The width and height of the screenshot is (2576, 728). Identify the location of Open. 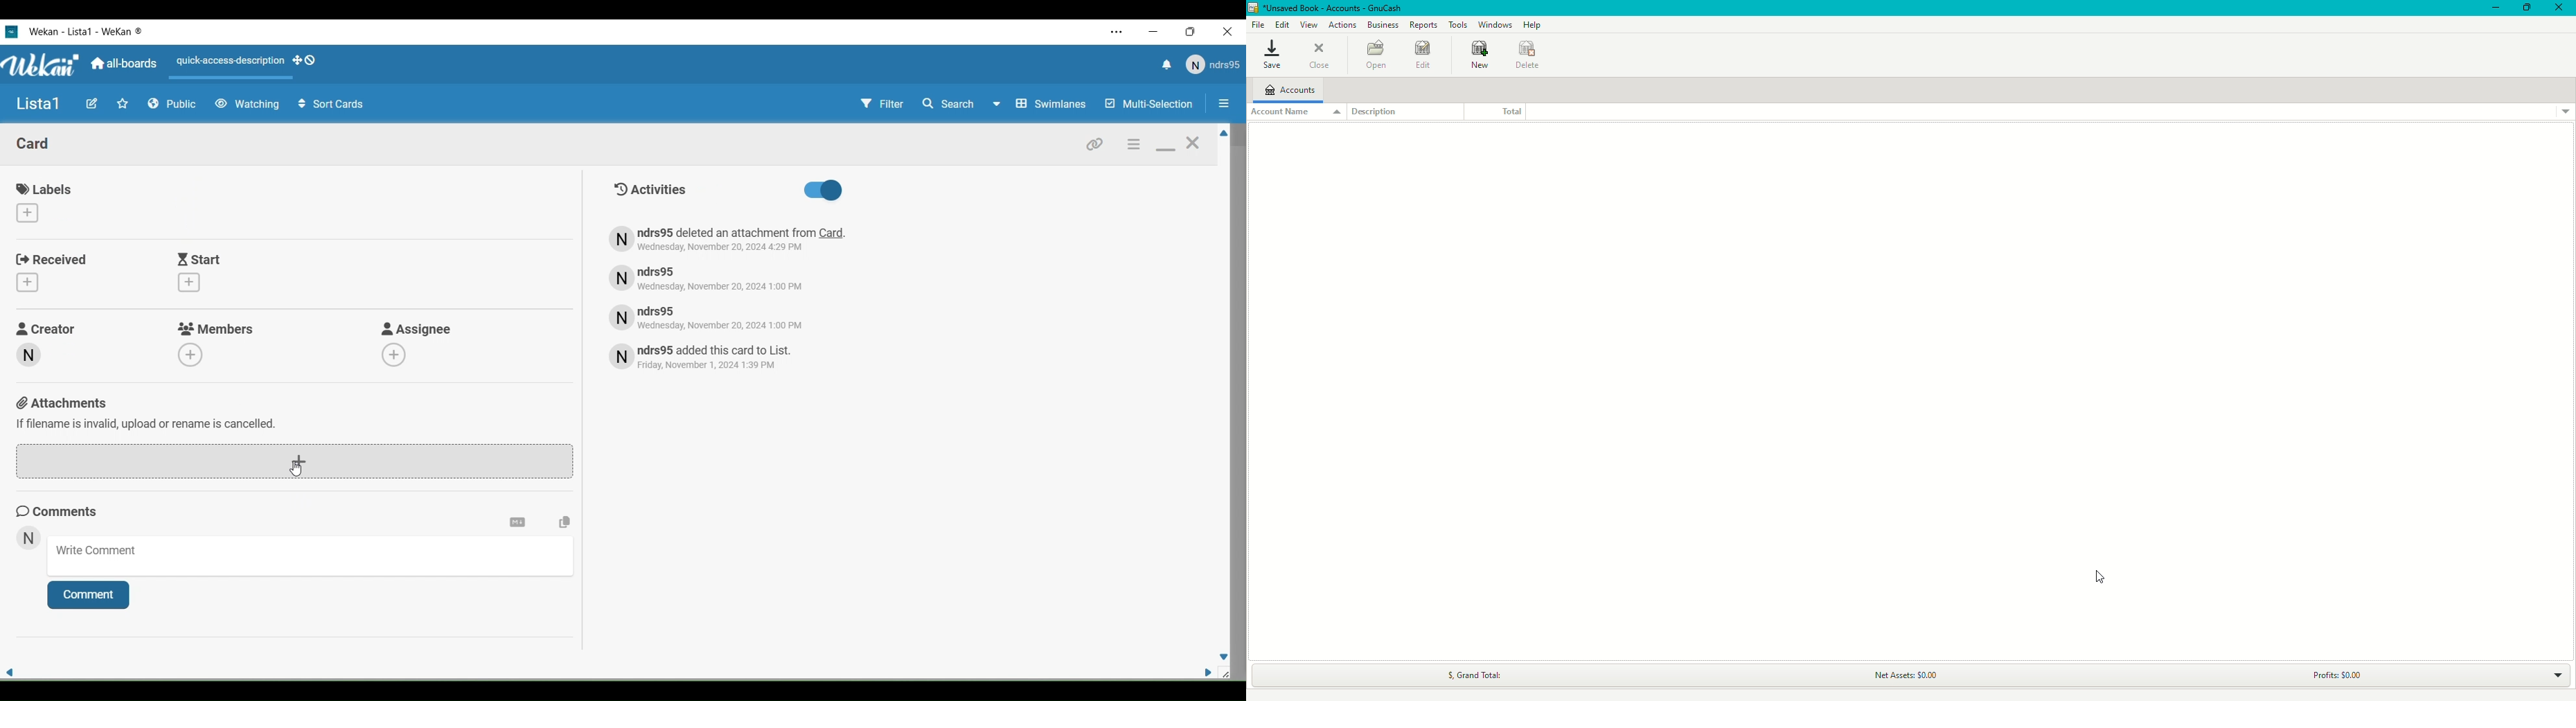
(1373, 54).